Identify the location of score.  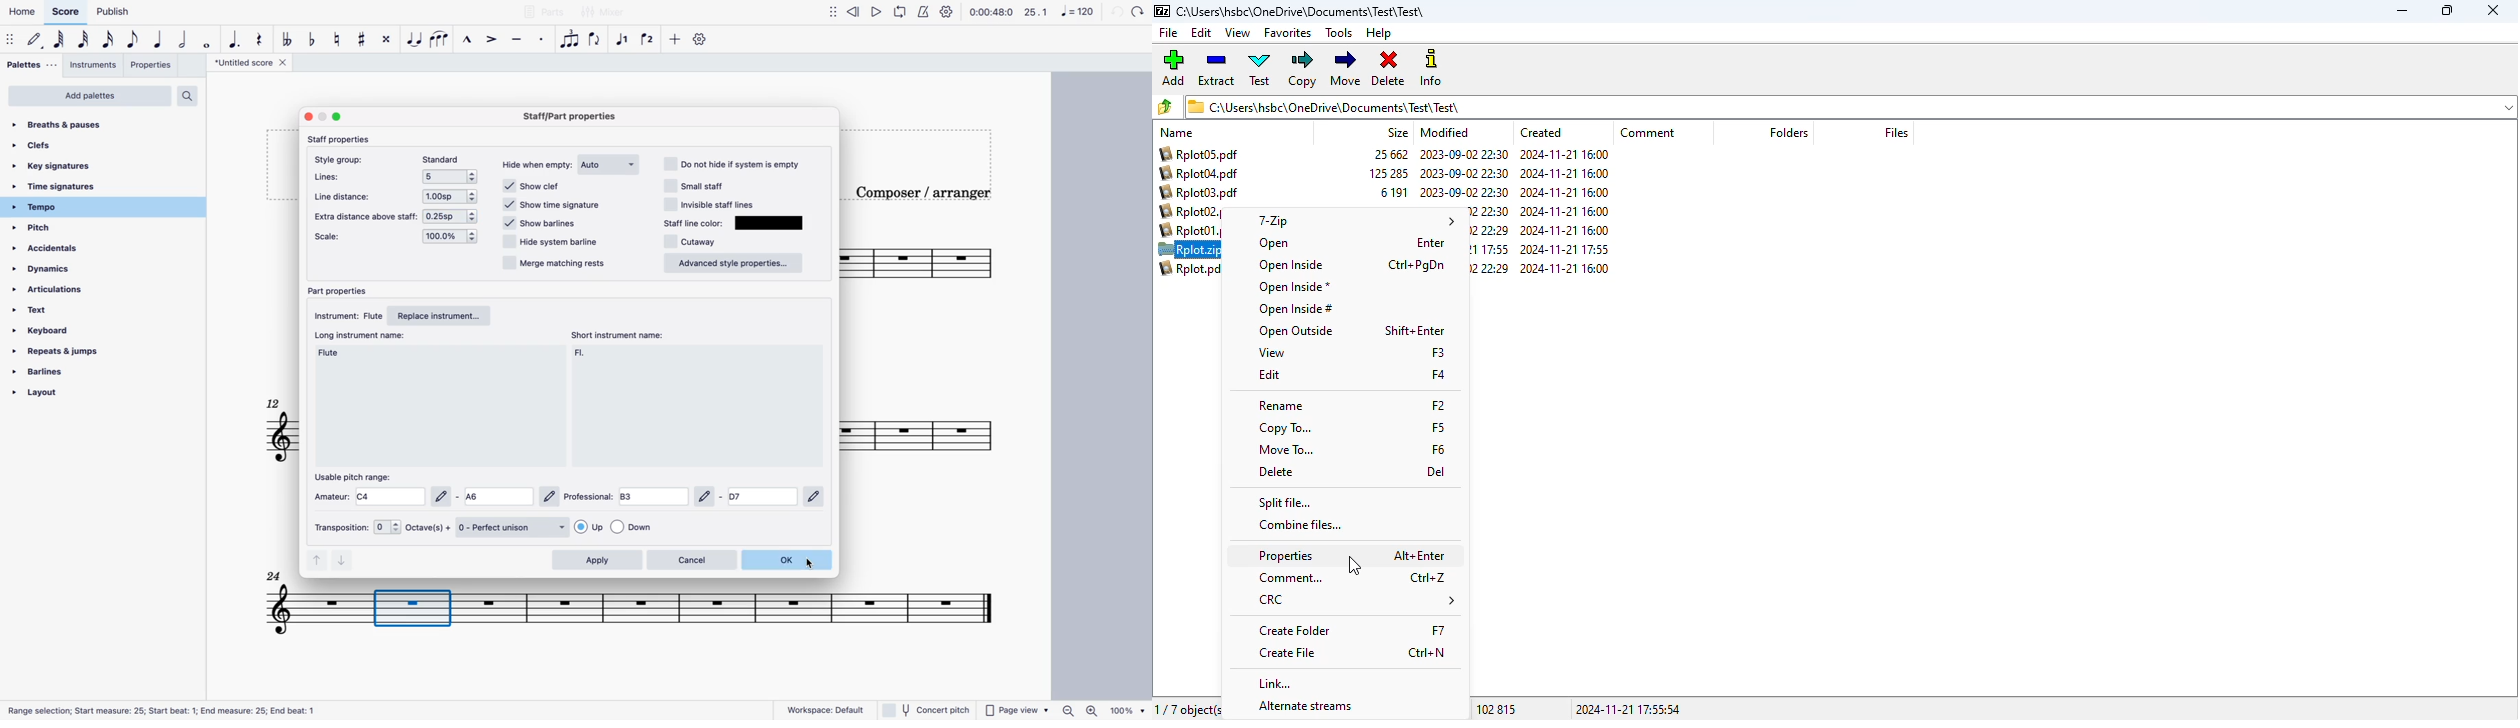
(270, 603).